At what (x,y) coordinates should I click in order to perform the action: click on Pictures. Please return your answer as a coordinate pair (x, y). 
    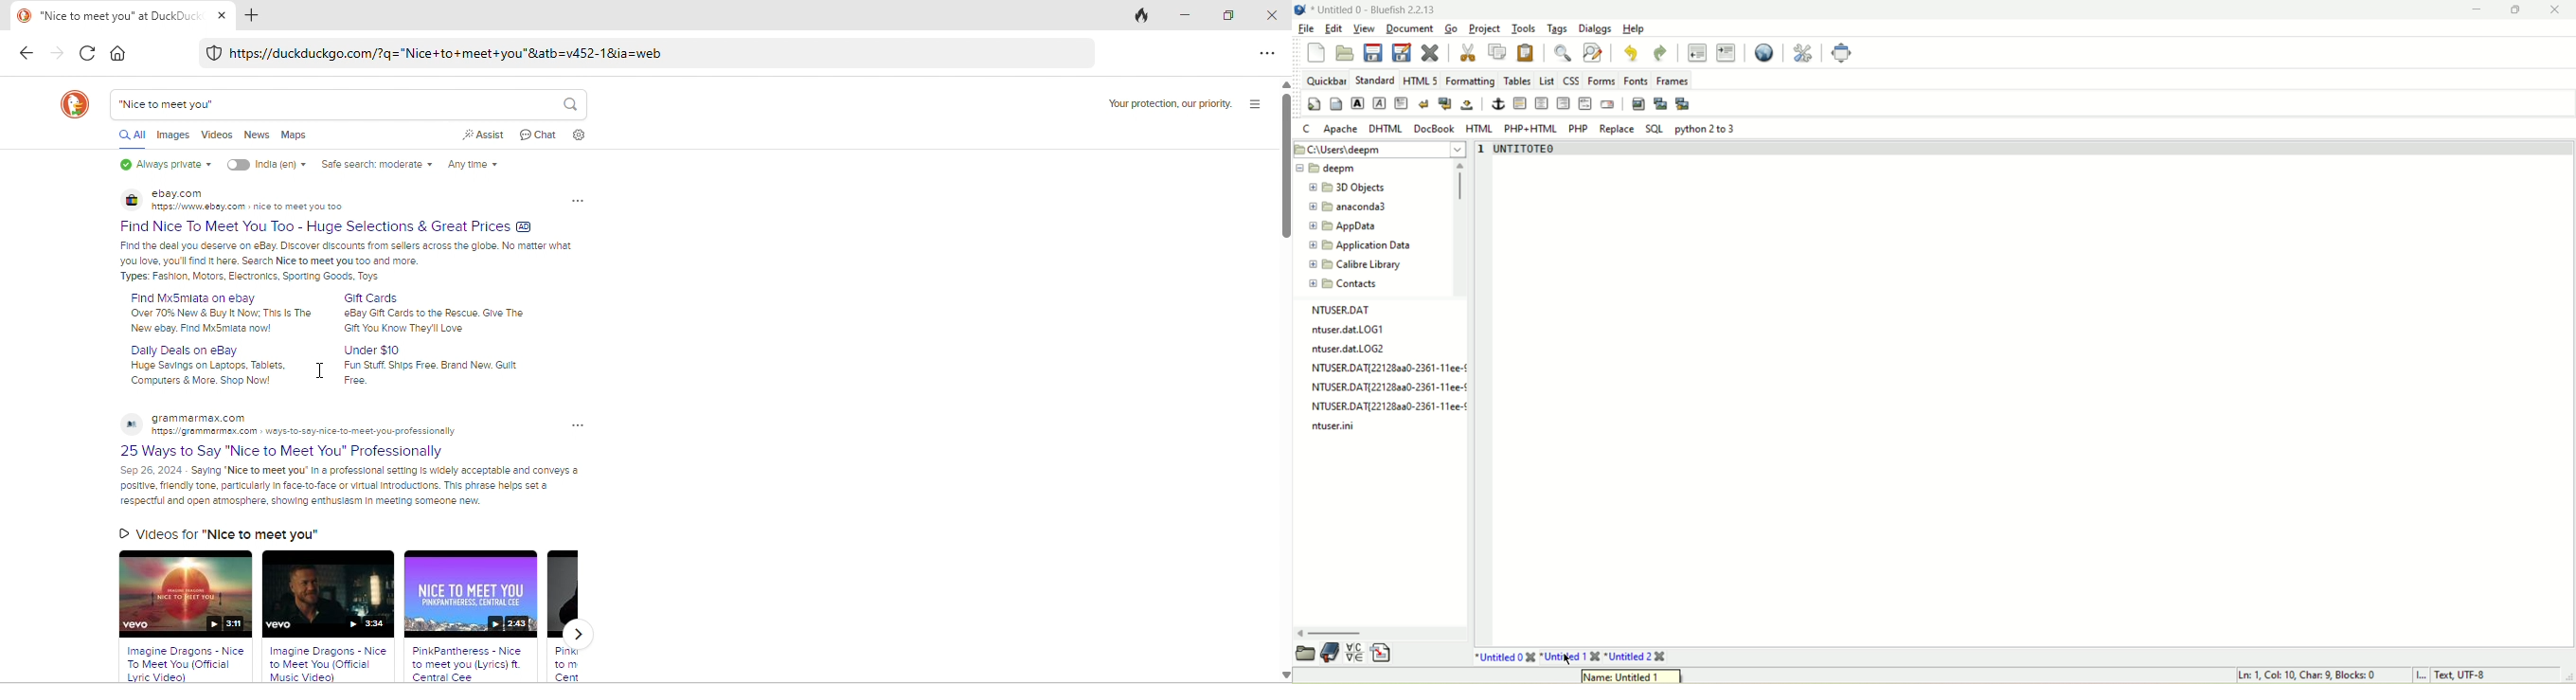
    Looking at the image, I should click on (131, 425).